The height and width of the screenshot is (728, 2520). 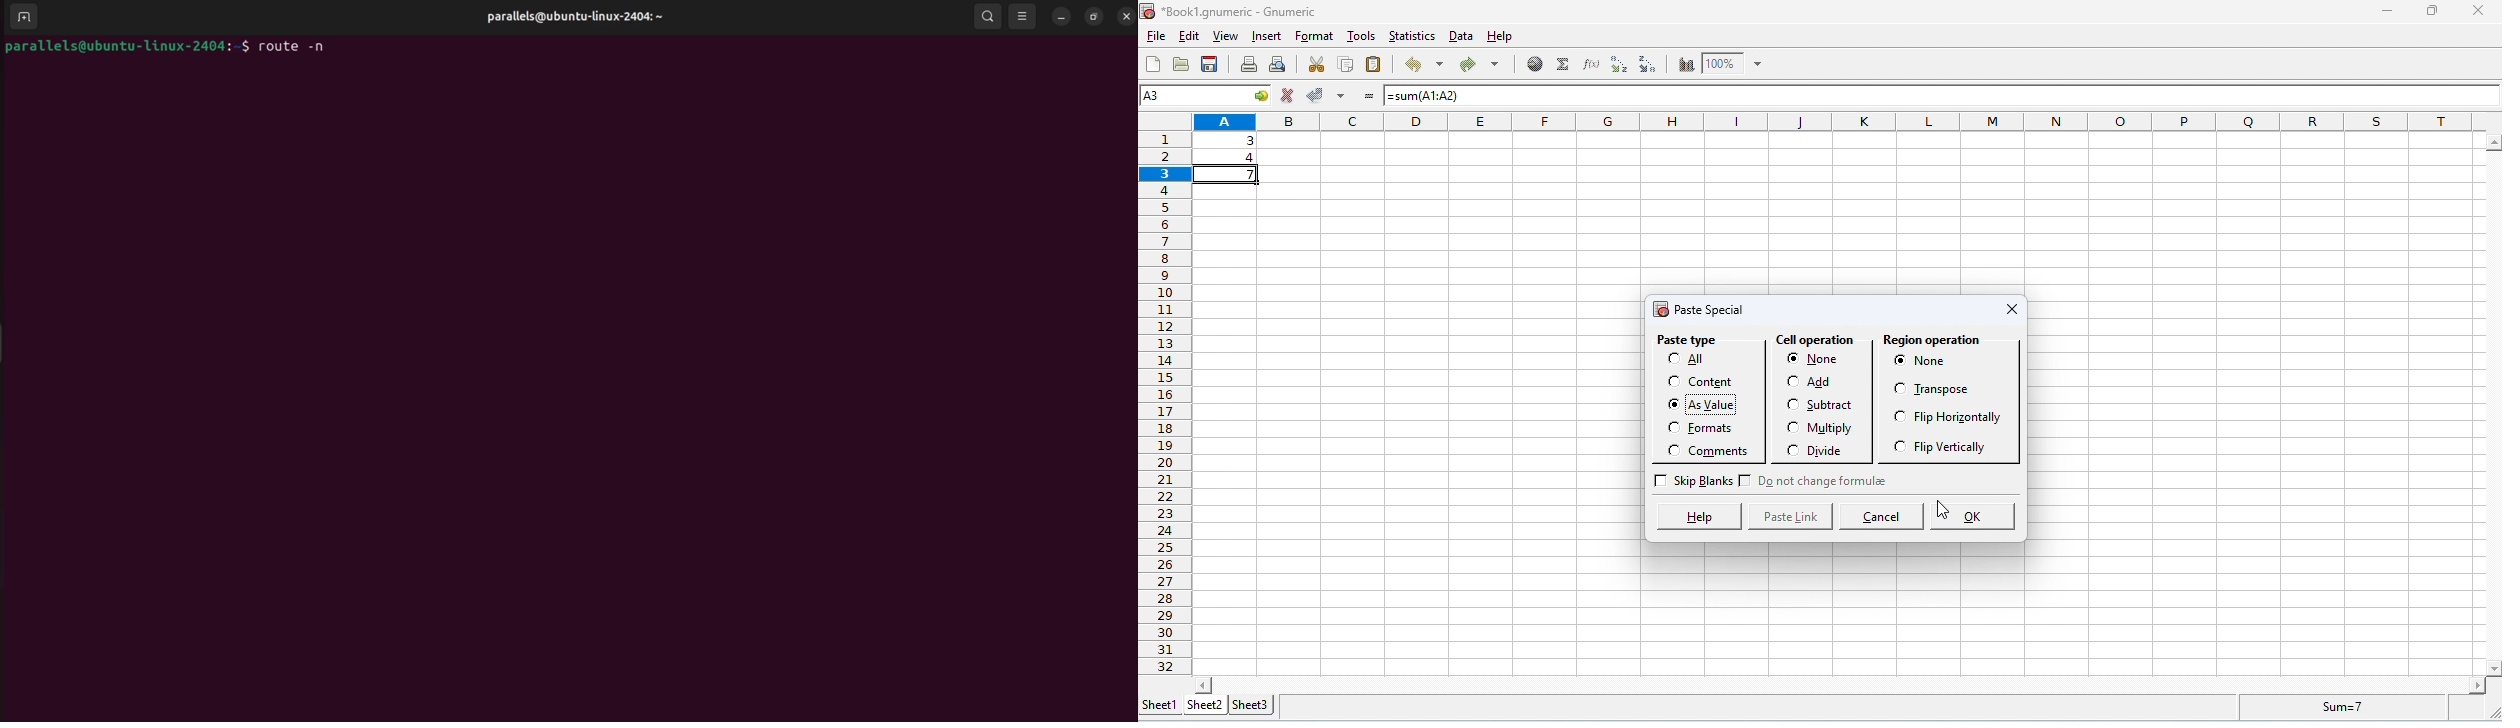 What do you see at coordinates (1534, 65) in the screenshot?
I see `insert hyperlink` at bounding box center [1534, 65].